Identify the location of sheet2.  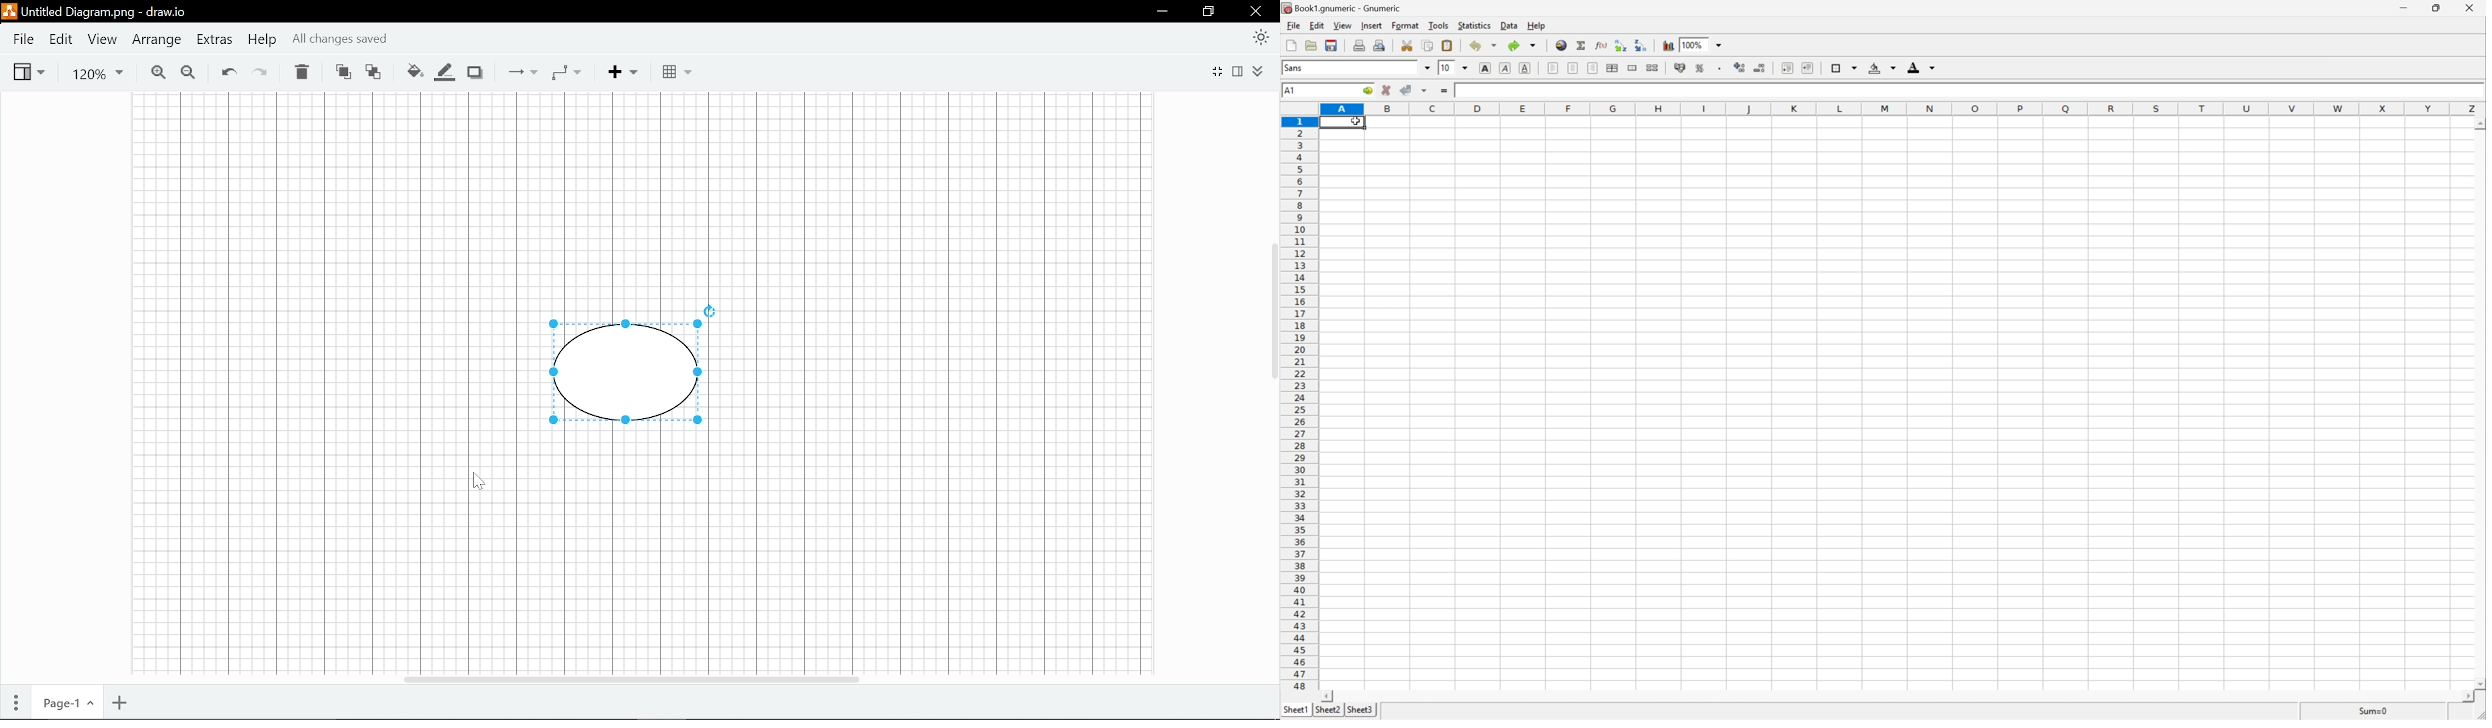
(1327, 712).